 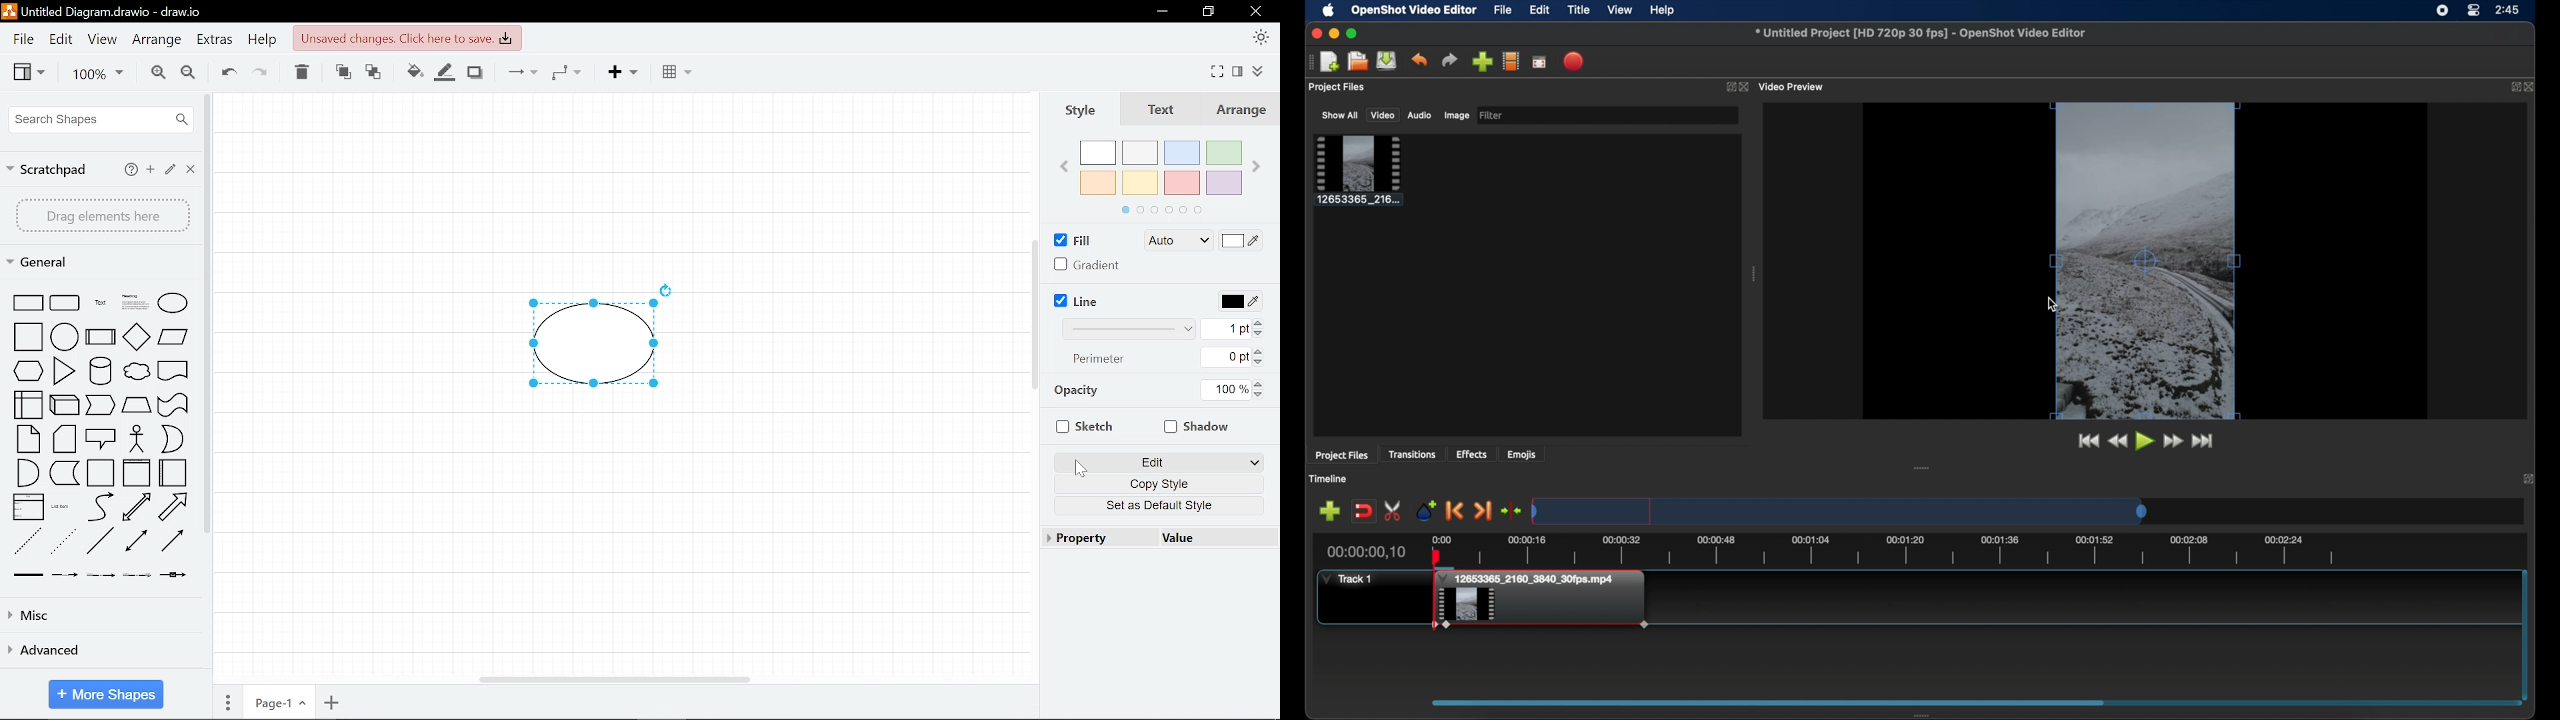 What do you see at coordinates (1491, 115) in the screenshot?
I see `filter` at bounding box center [1491, 115].